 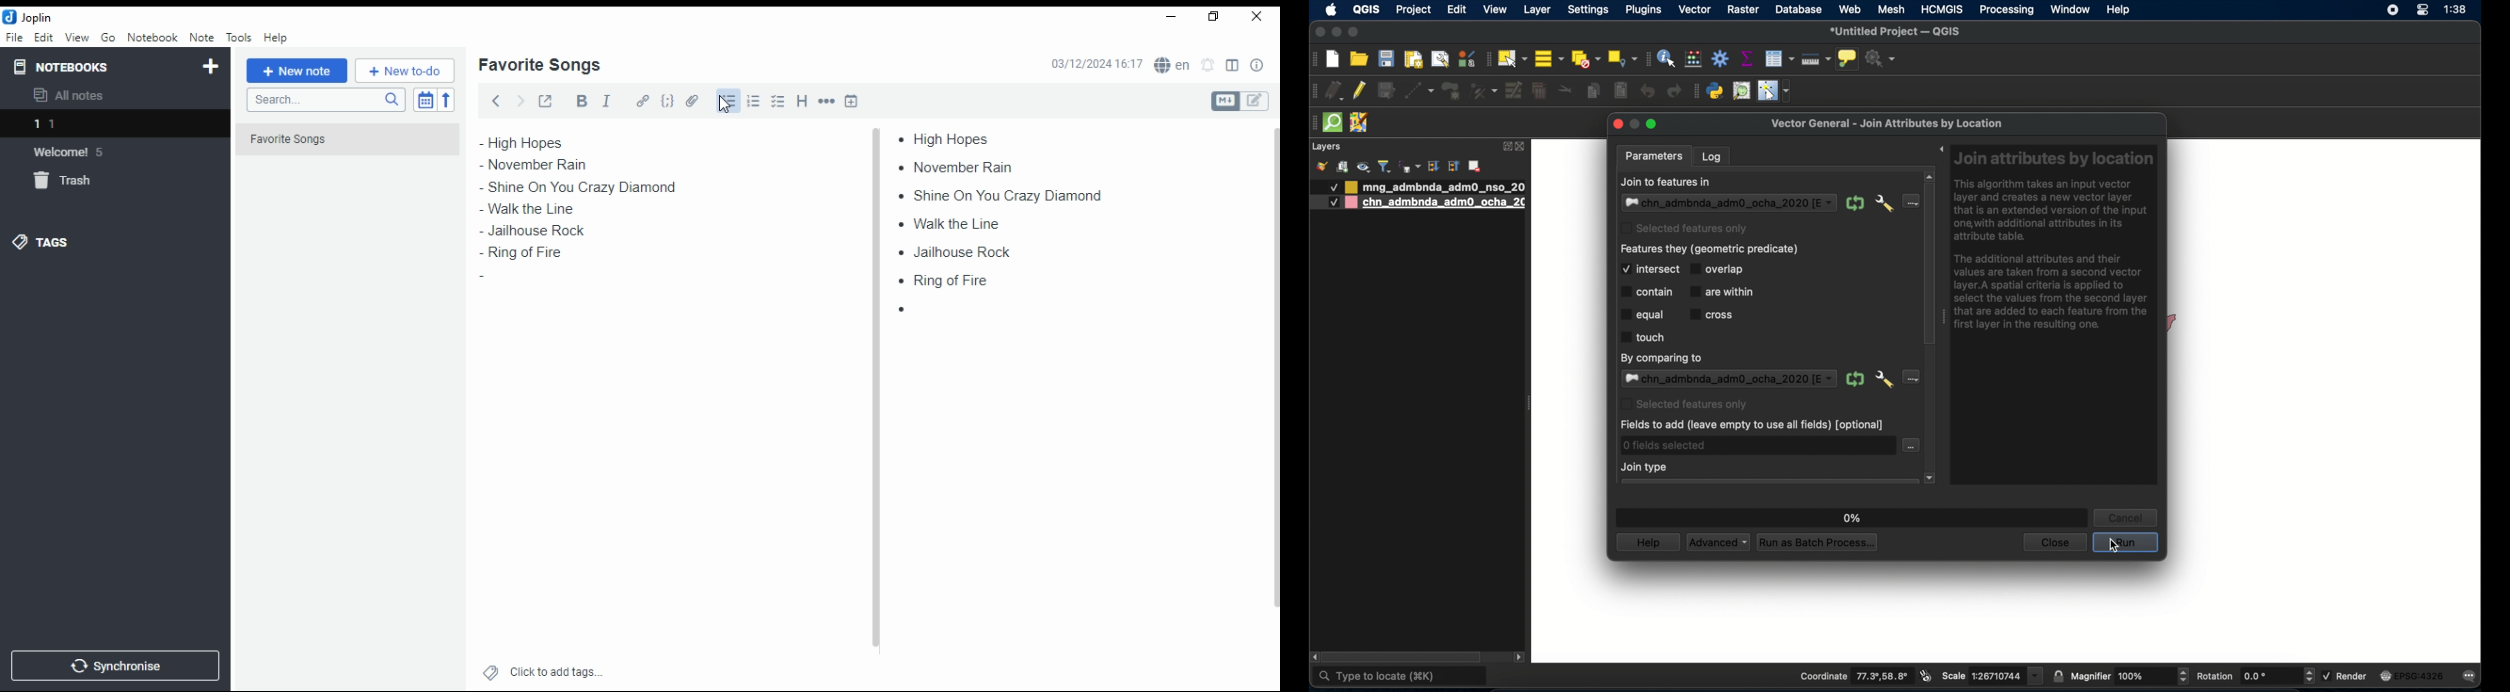 I want to click on back, so click(x=496, y=100).